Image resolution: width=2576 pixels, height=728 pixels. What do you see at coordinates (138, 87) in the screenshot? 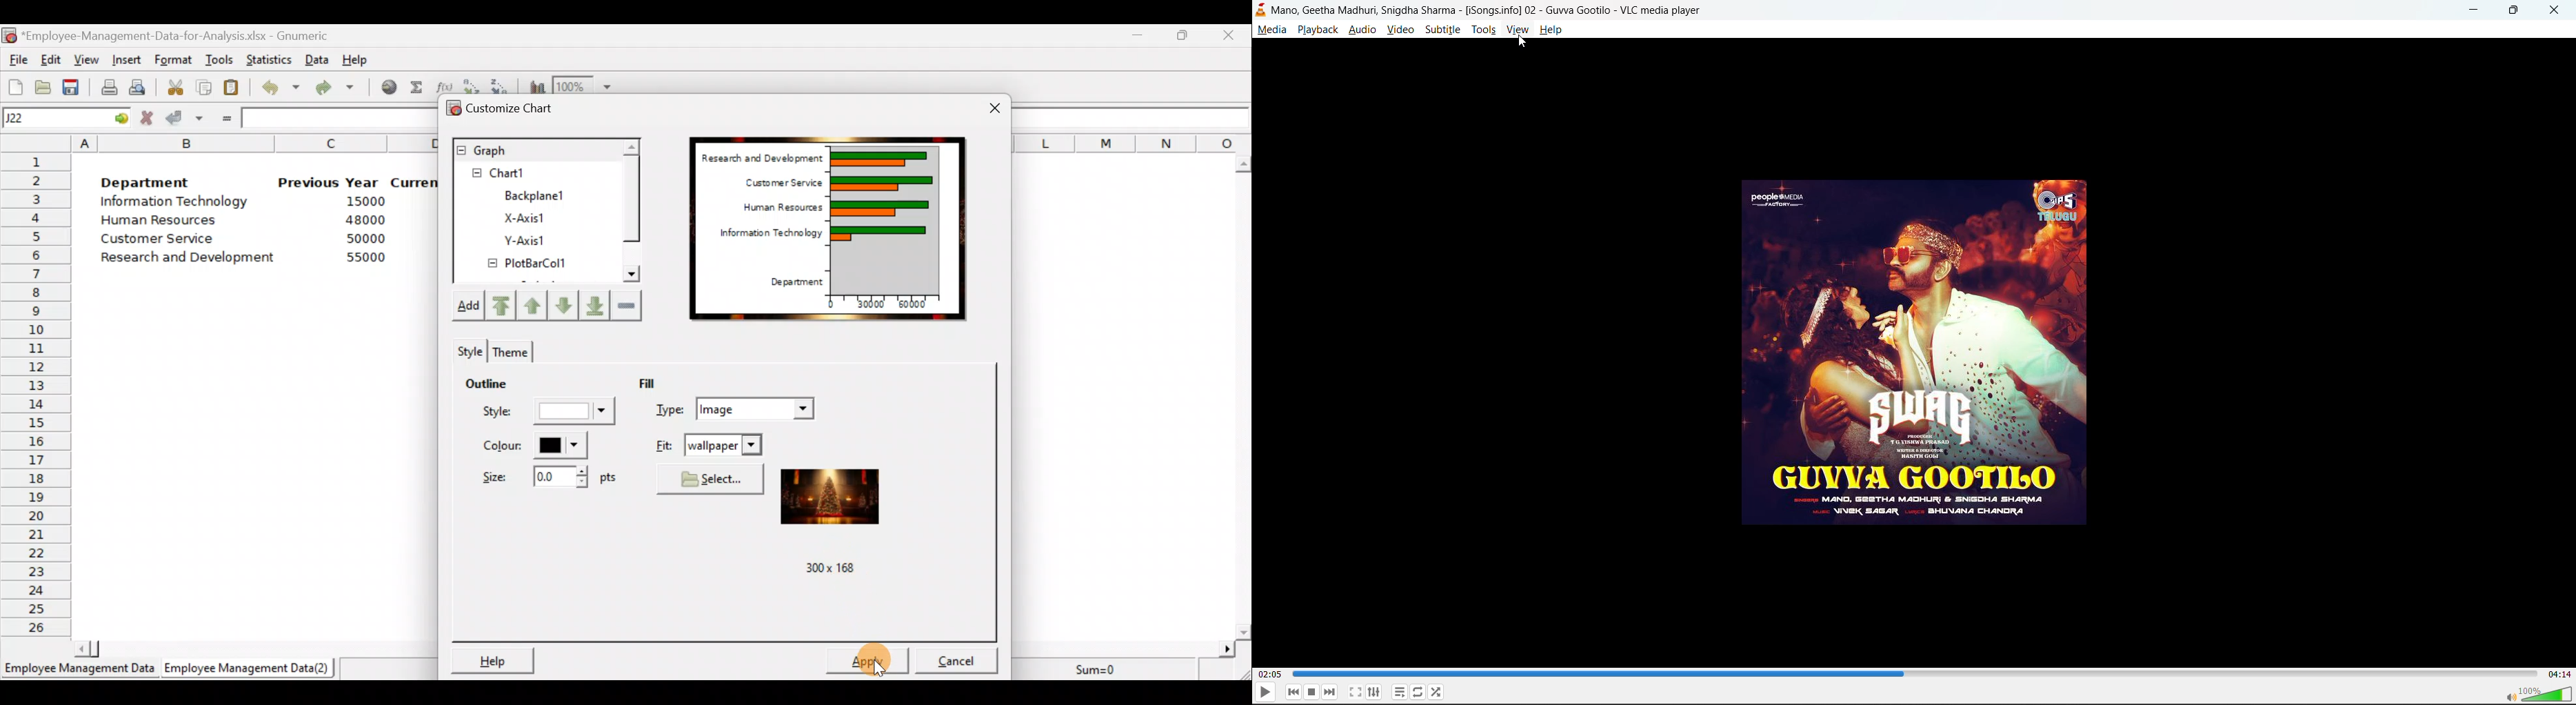
I see `Print preview` at bounding box center [138, 87].